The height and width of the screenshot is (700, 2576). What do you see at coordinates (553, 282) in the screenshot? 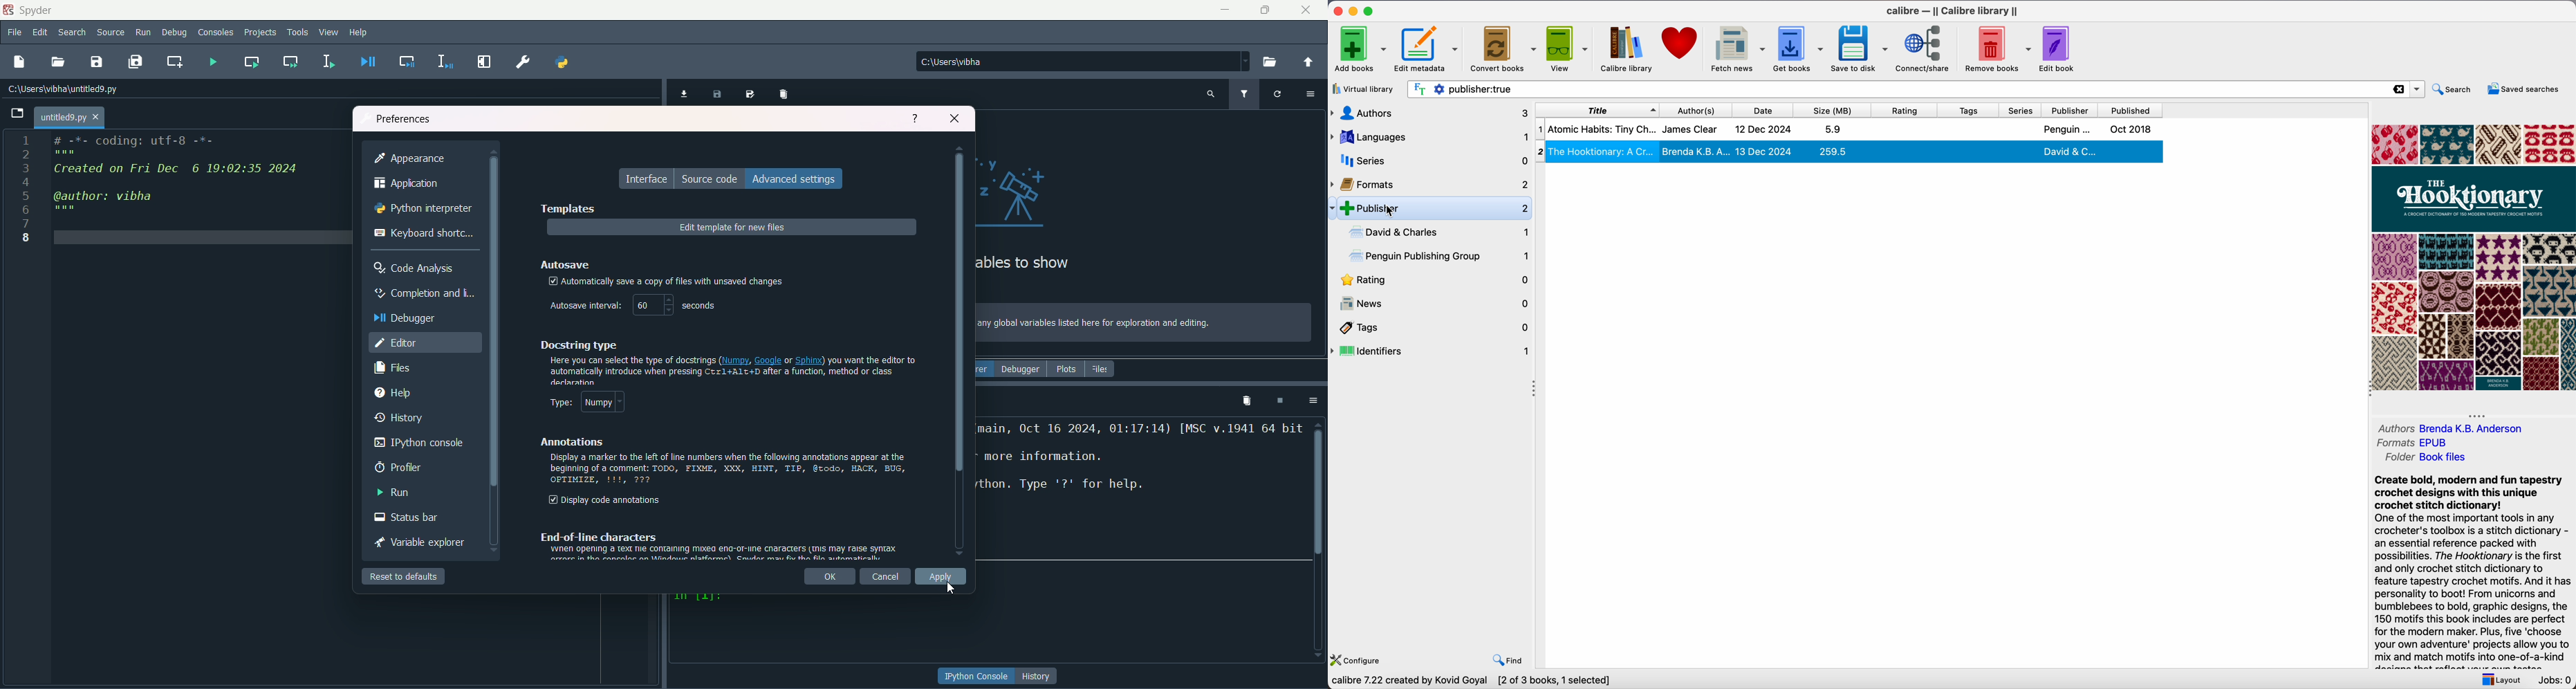
I see `tick mark` at bounding box center [553, 282].